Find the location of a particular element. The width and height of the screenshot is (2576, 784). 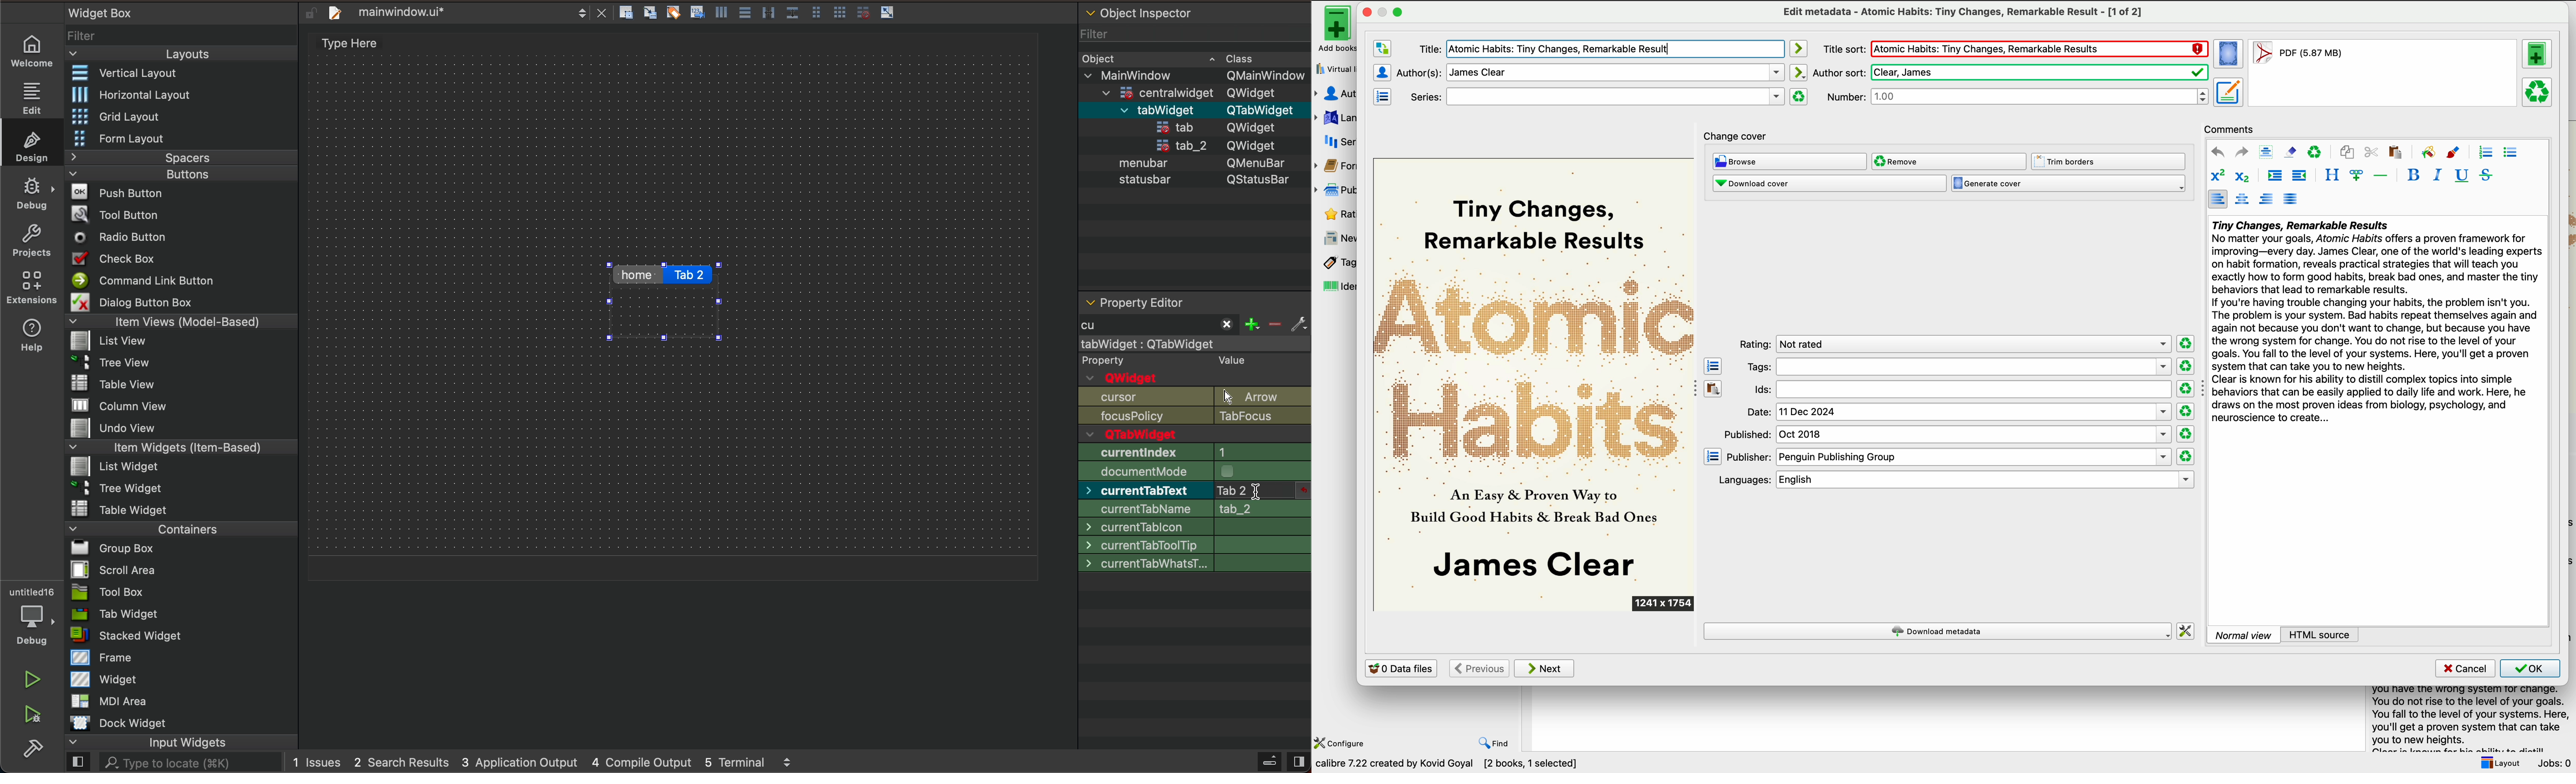

configure is located at coordinates (1342, 742).